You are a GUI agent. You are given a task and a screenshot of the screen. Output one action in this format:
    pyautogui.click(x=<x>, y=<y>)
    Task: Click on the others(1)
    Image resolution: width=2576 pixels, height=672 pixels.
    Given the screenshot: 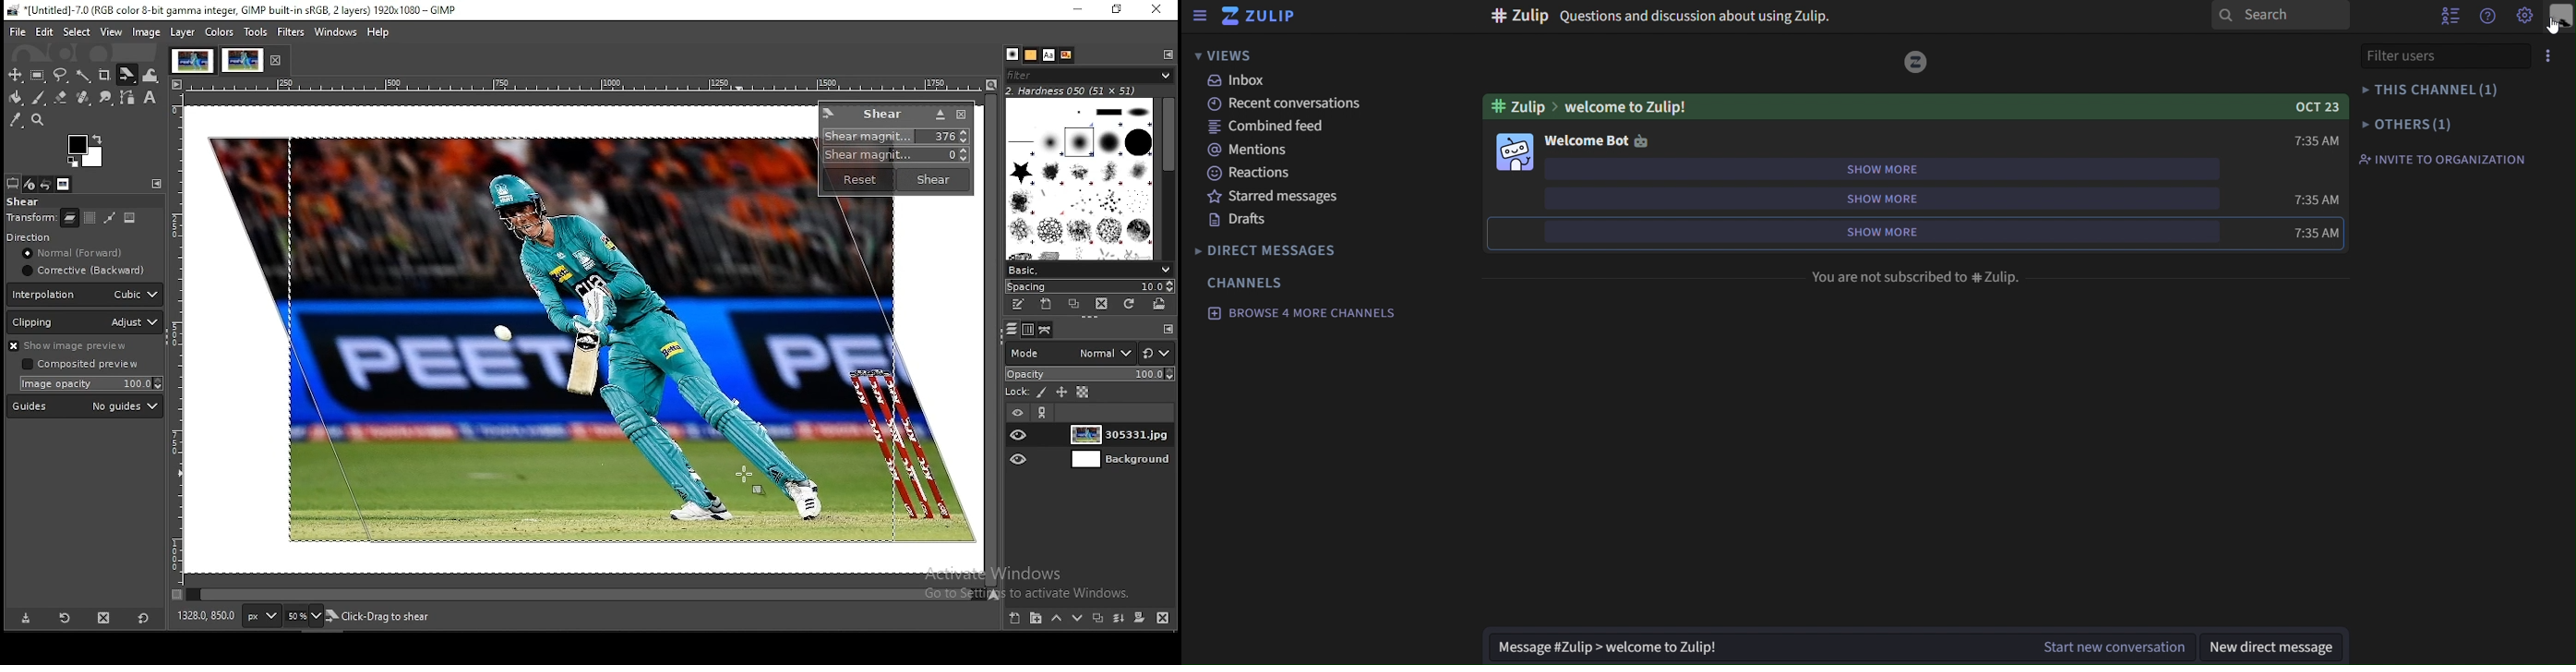 What is the action you would take?
    pyautogui.click(x=2407, y=124)
    